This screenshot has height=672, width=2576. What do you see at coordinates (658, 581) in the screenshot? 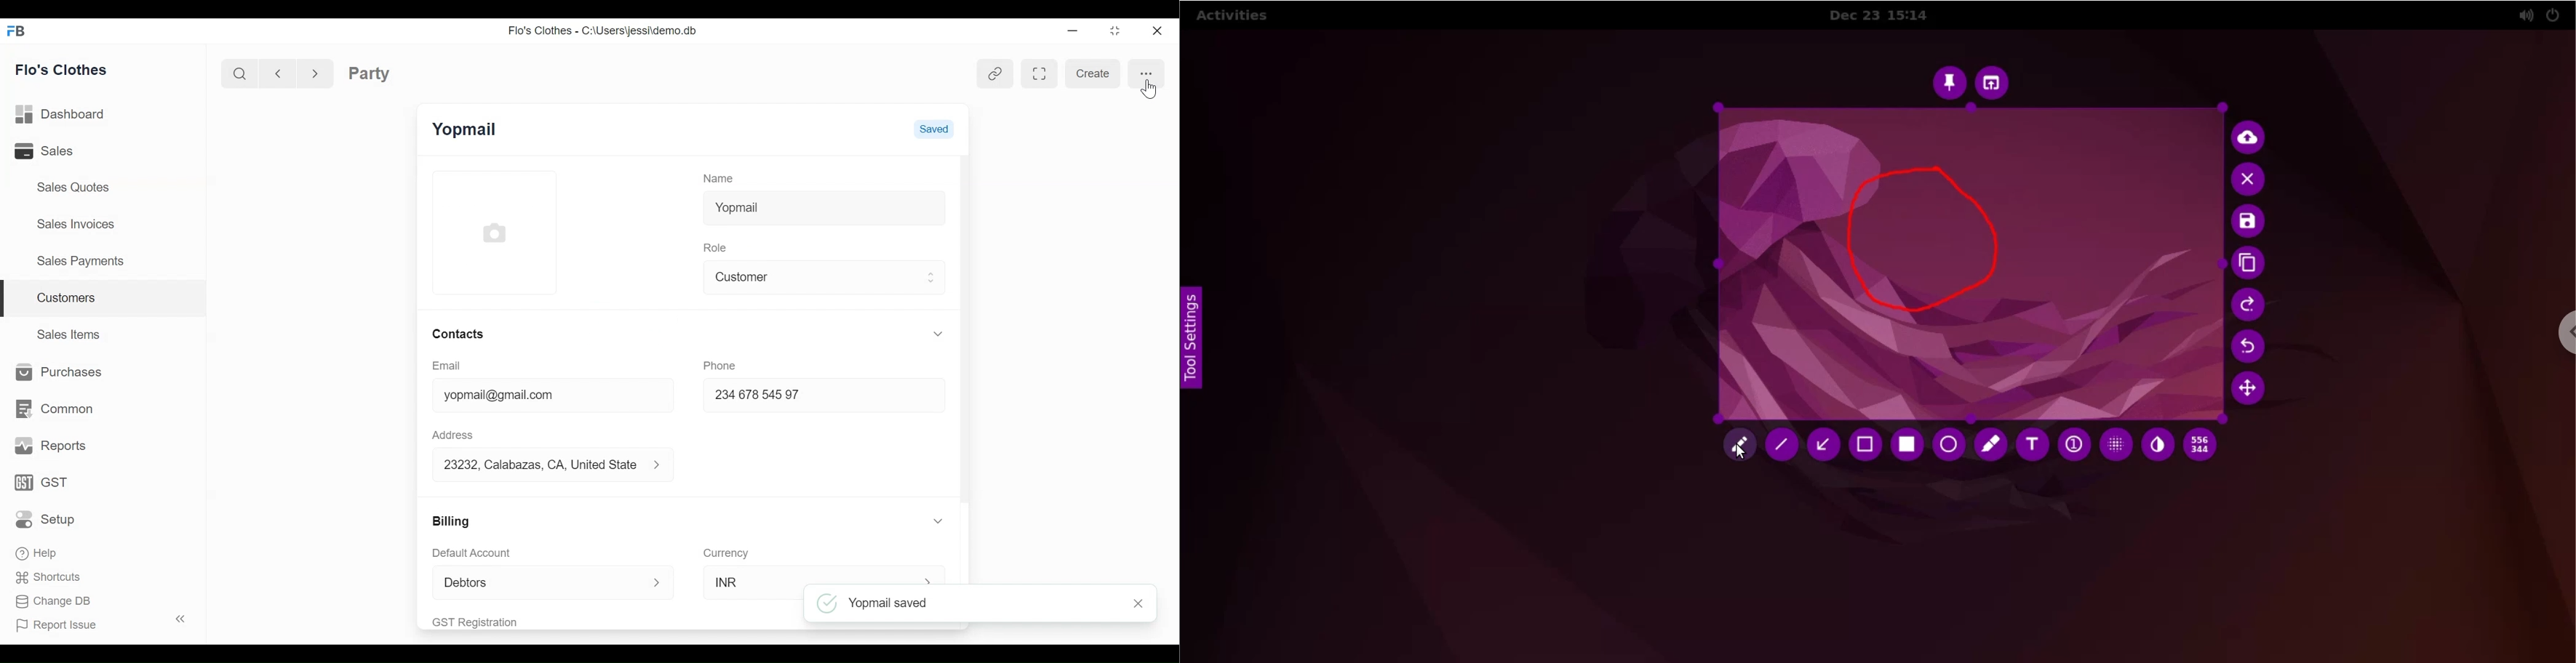
I see `Expand` at bounding box center [658, 581].